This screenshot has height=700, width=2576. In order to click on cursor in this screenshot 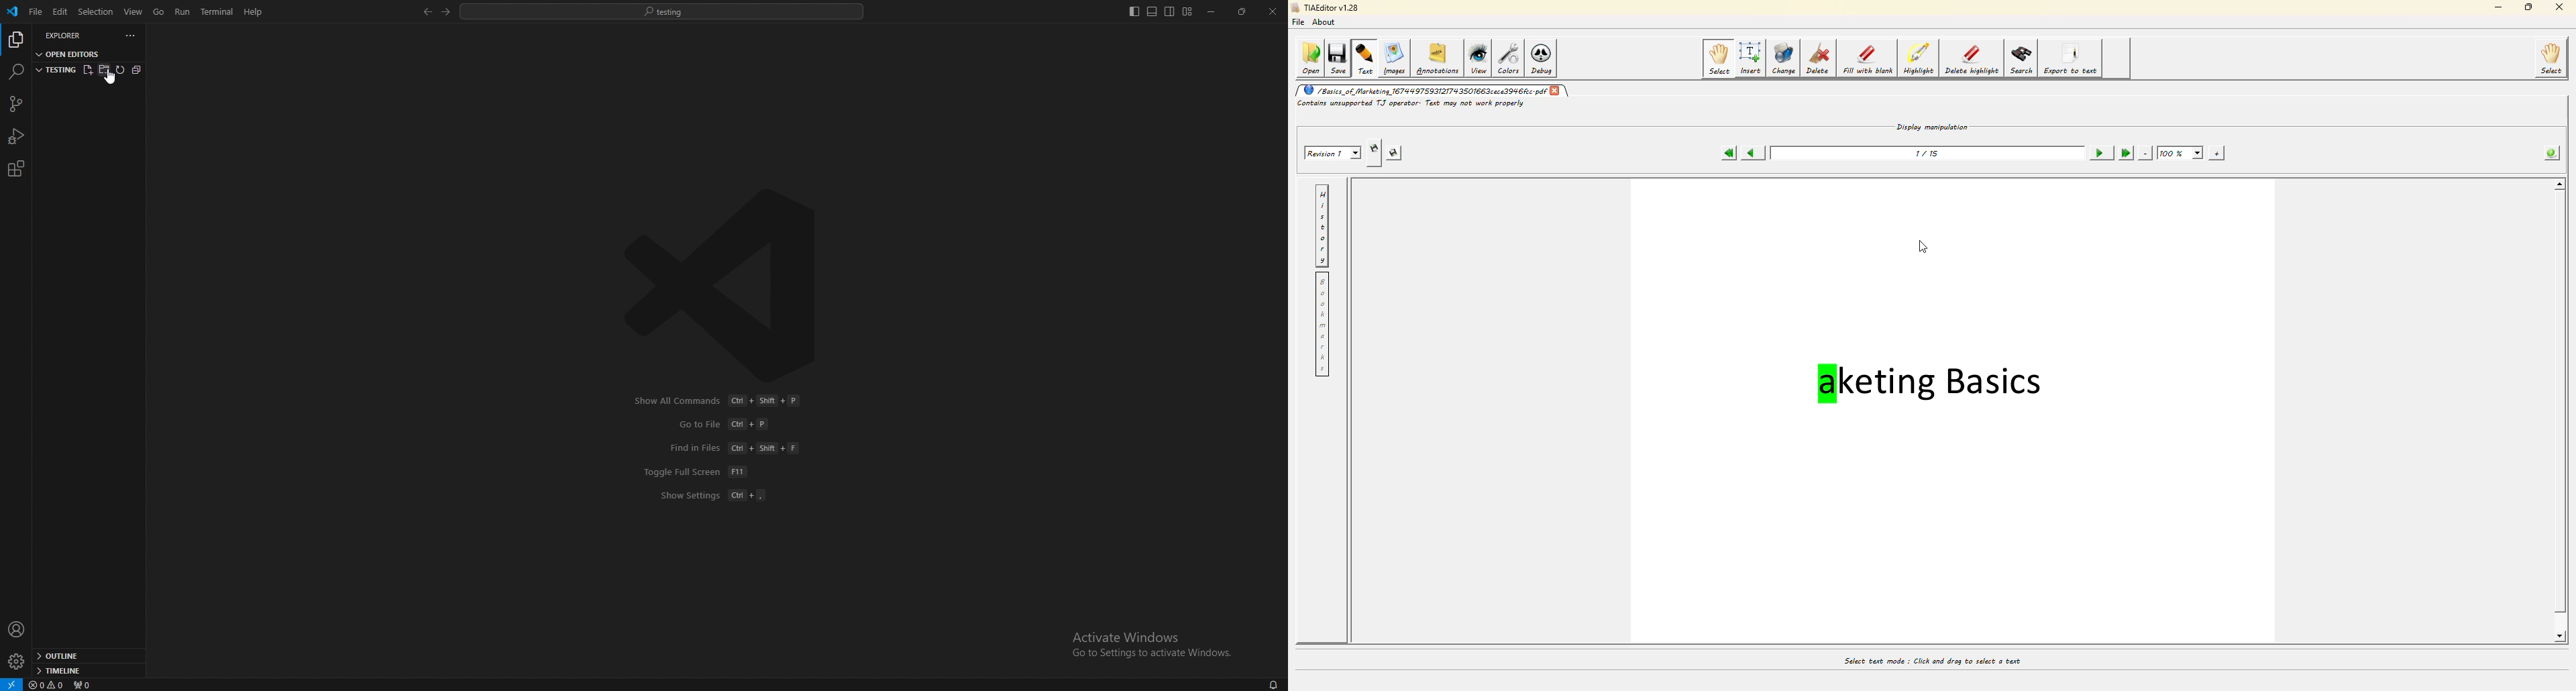, I will do `click(115, 81)`.